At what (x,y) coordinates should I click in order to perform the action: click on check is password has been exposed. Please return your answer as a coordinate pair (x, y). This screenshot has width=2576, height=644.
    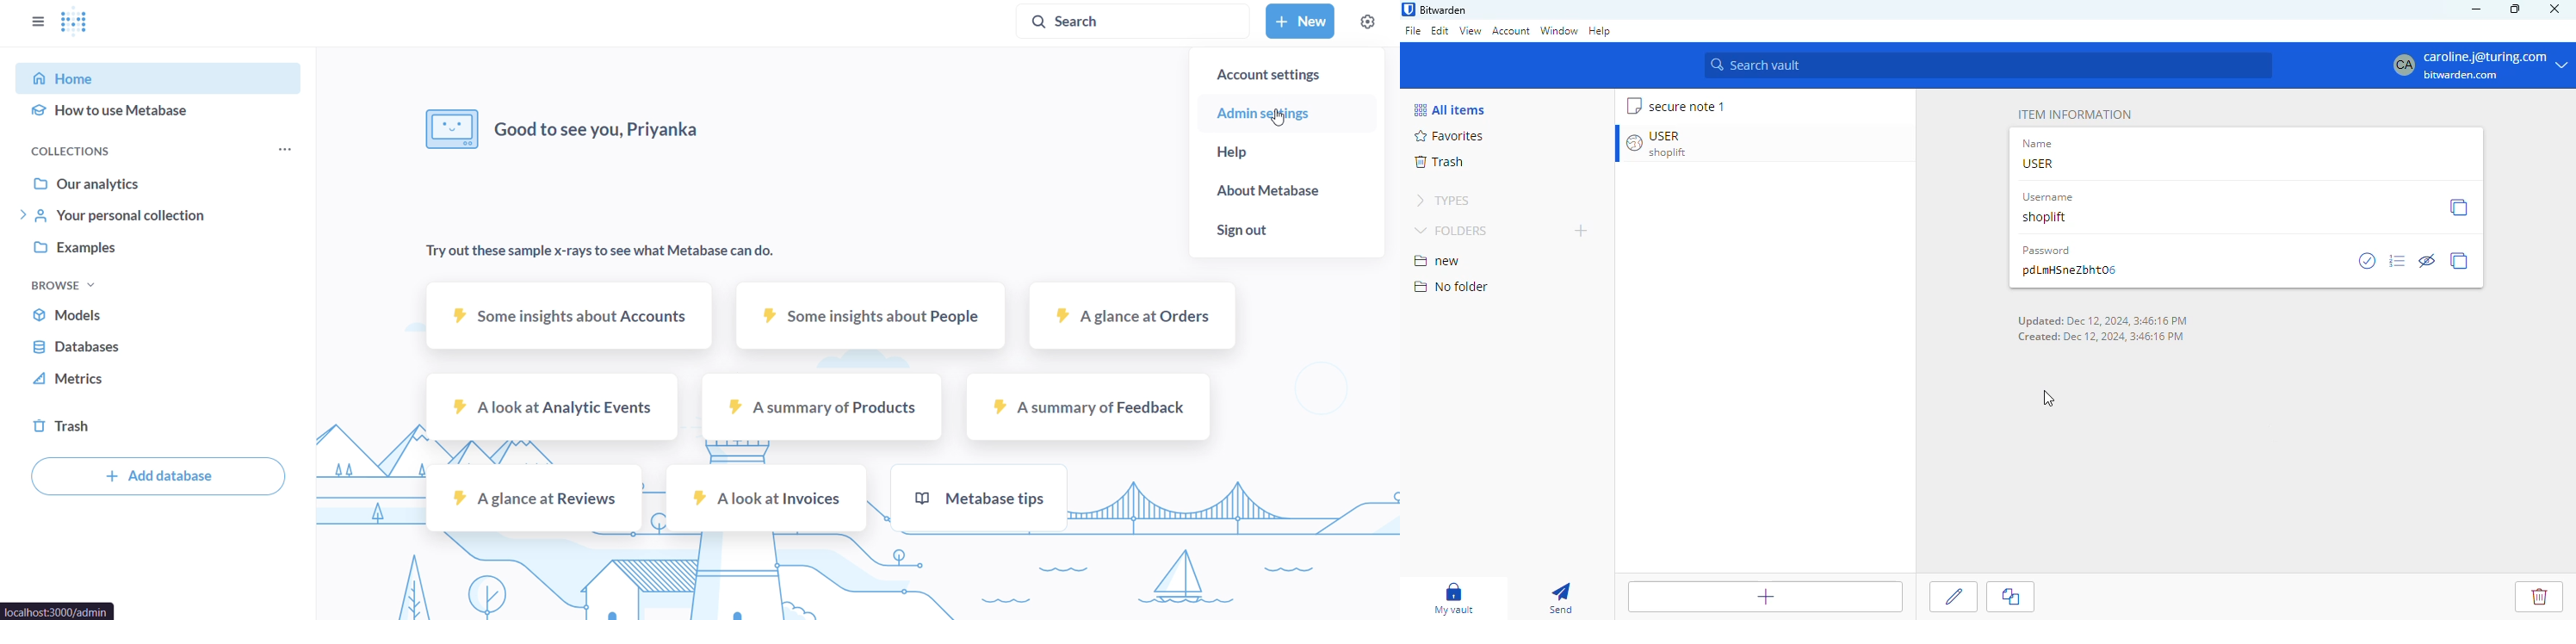
    Looking at the image, I should click on (2369, 261).